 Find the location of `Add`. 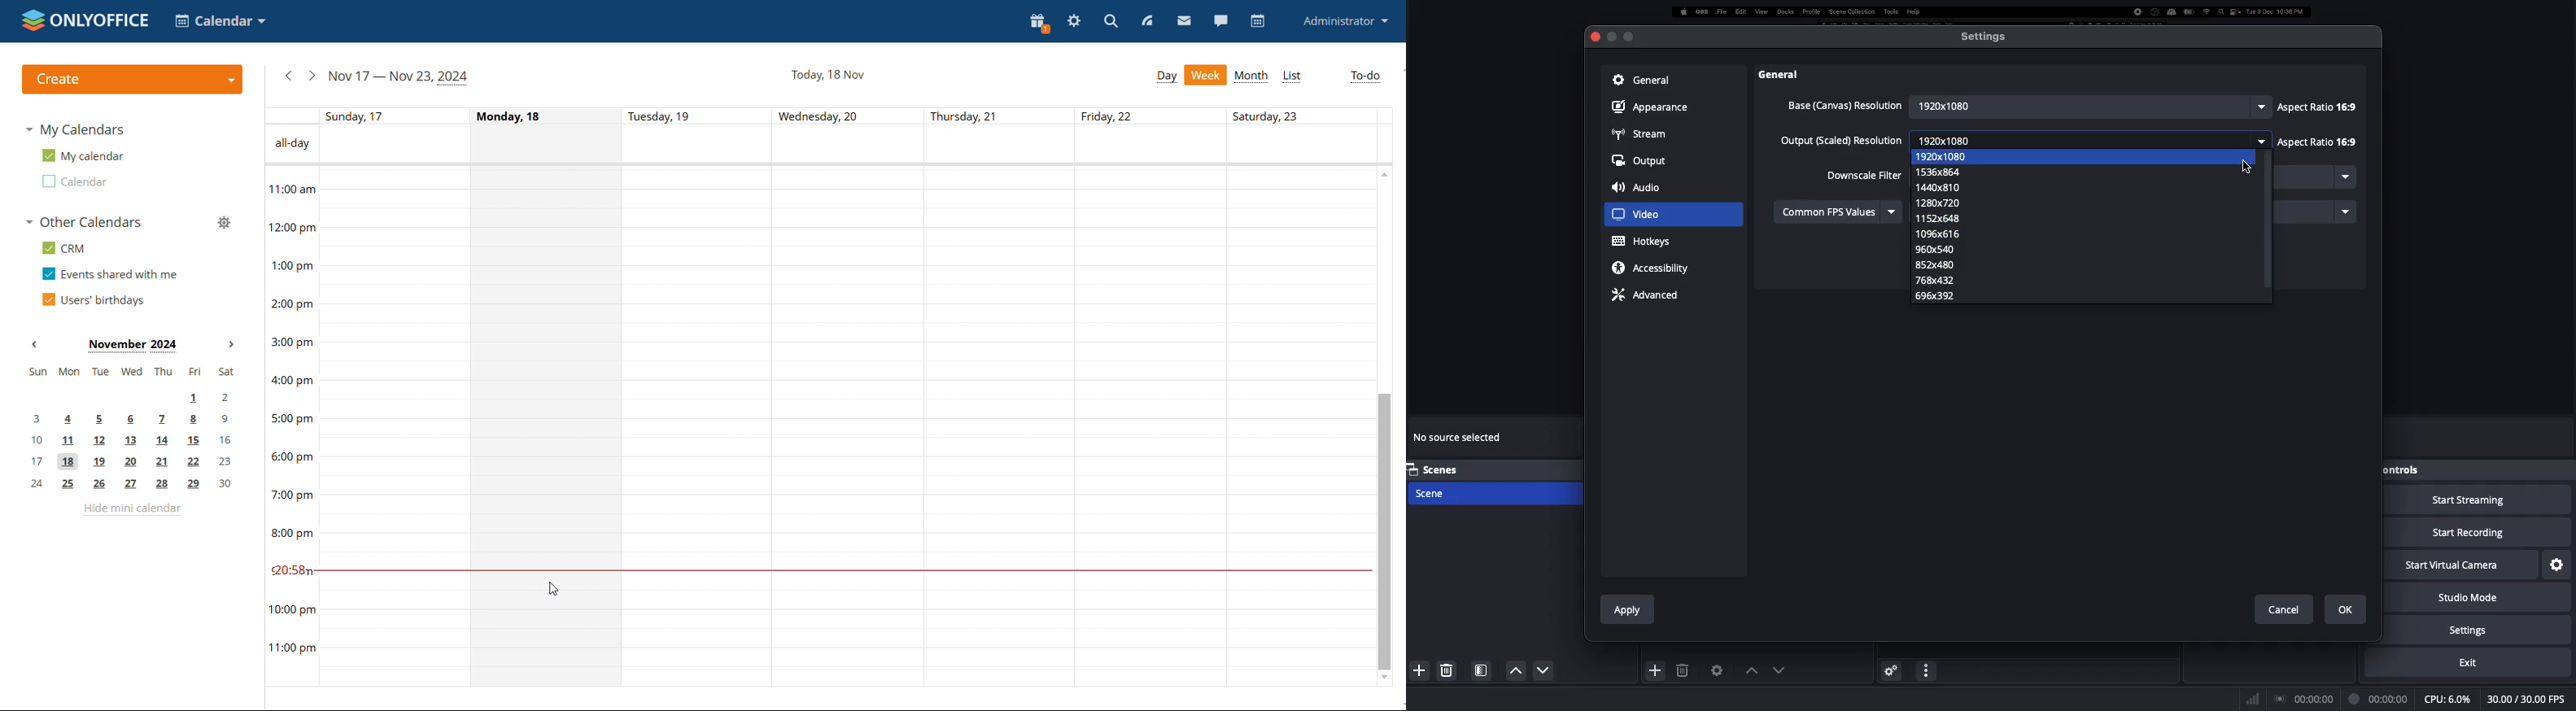

Add is located at coordinates (1417, 669).